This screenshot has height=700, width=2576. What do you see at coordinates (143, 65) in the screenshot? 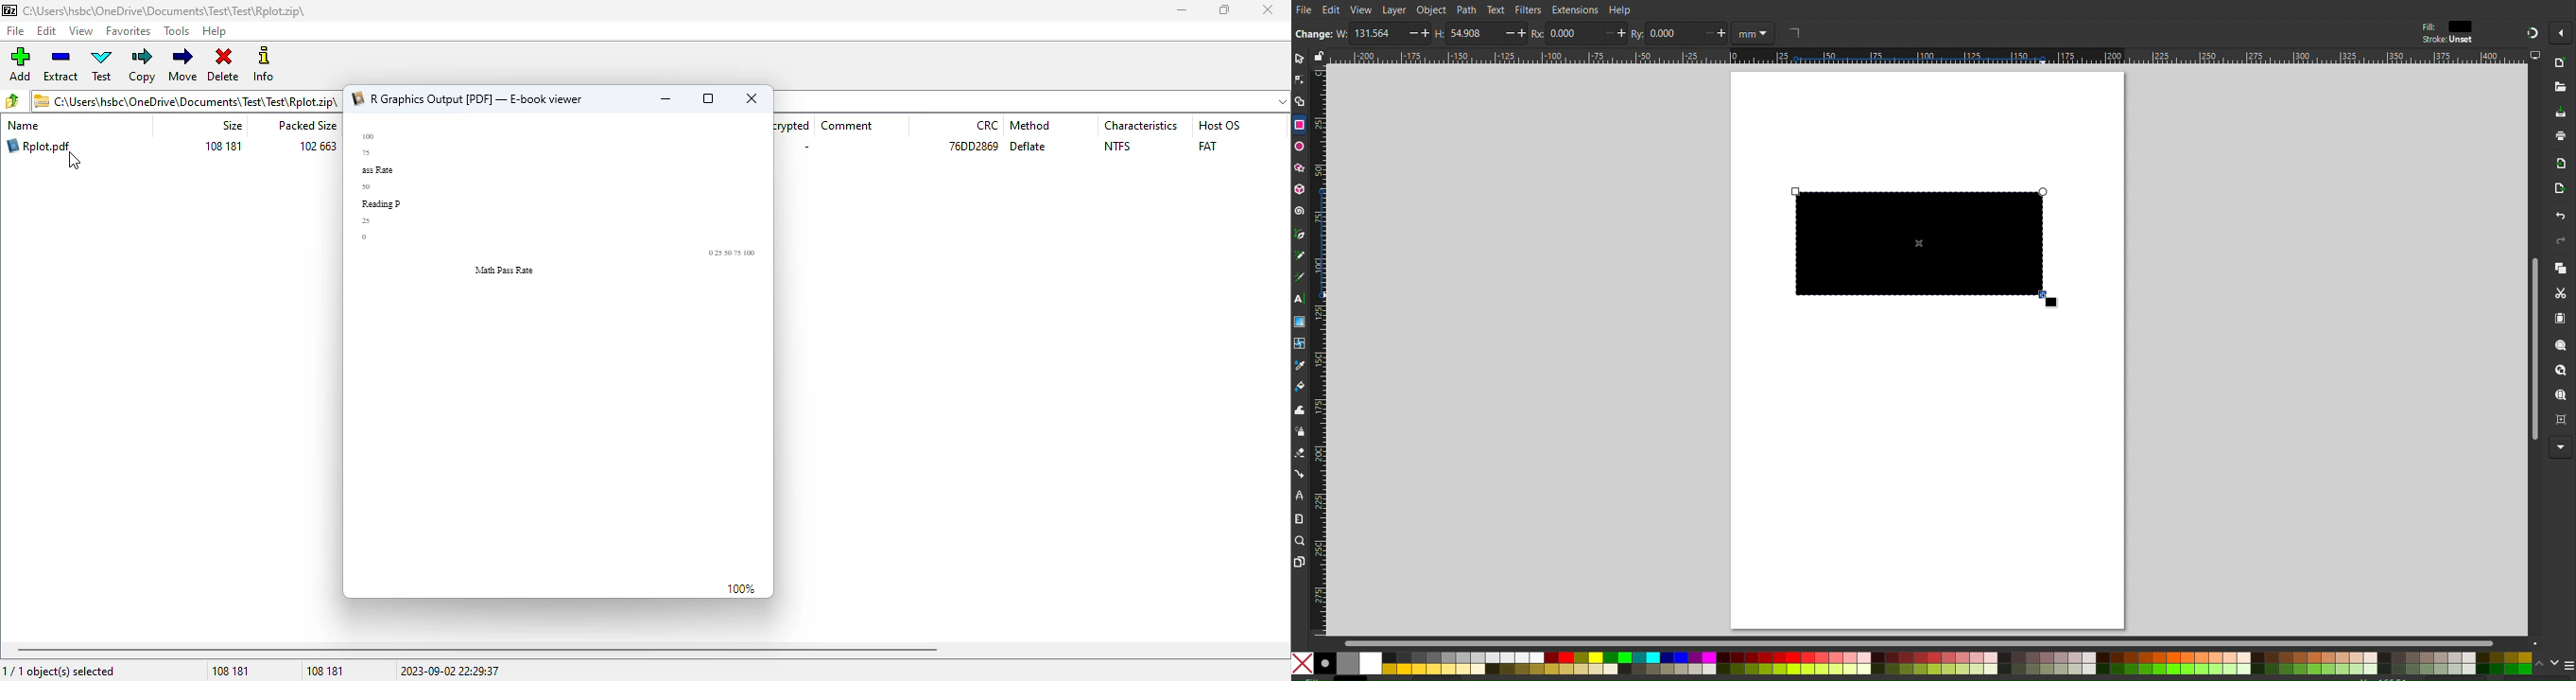
I see `copy` at bounding box center [143, 65].